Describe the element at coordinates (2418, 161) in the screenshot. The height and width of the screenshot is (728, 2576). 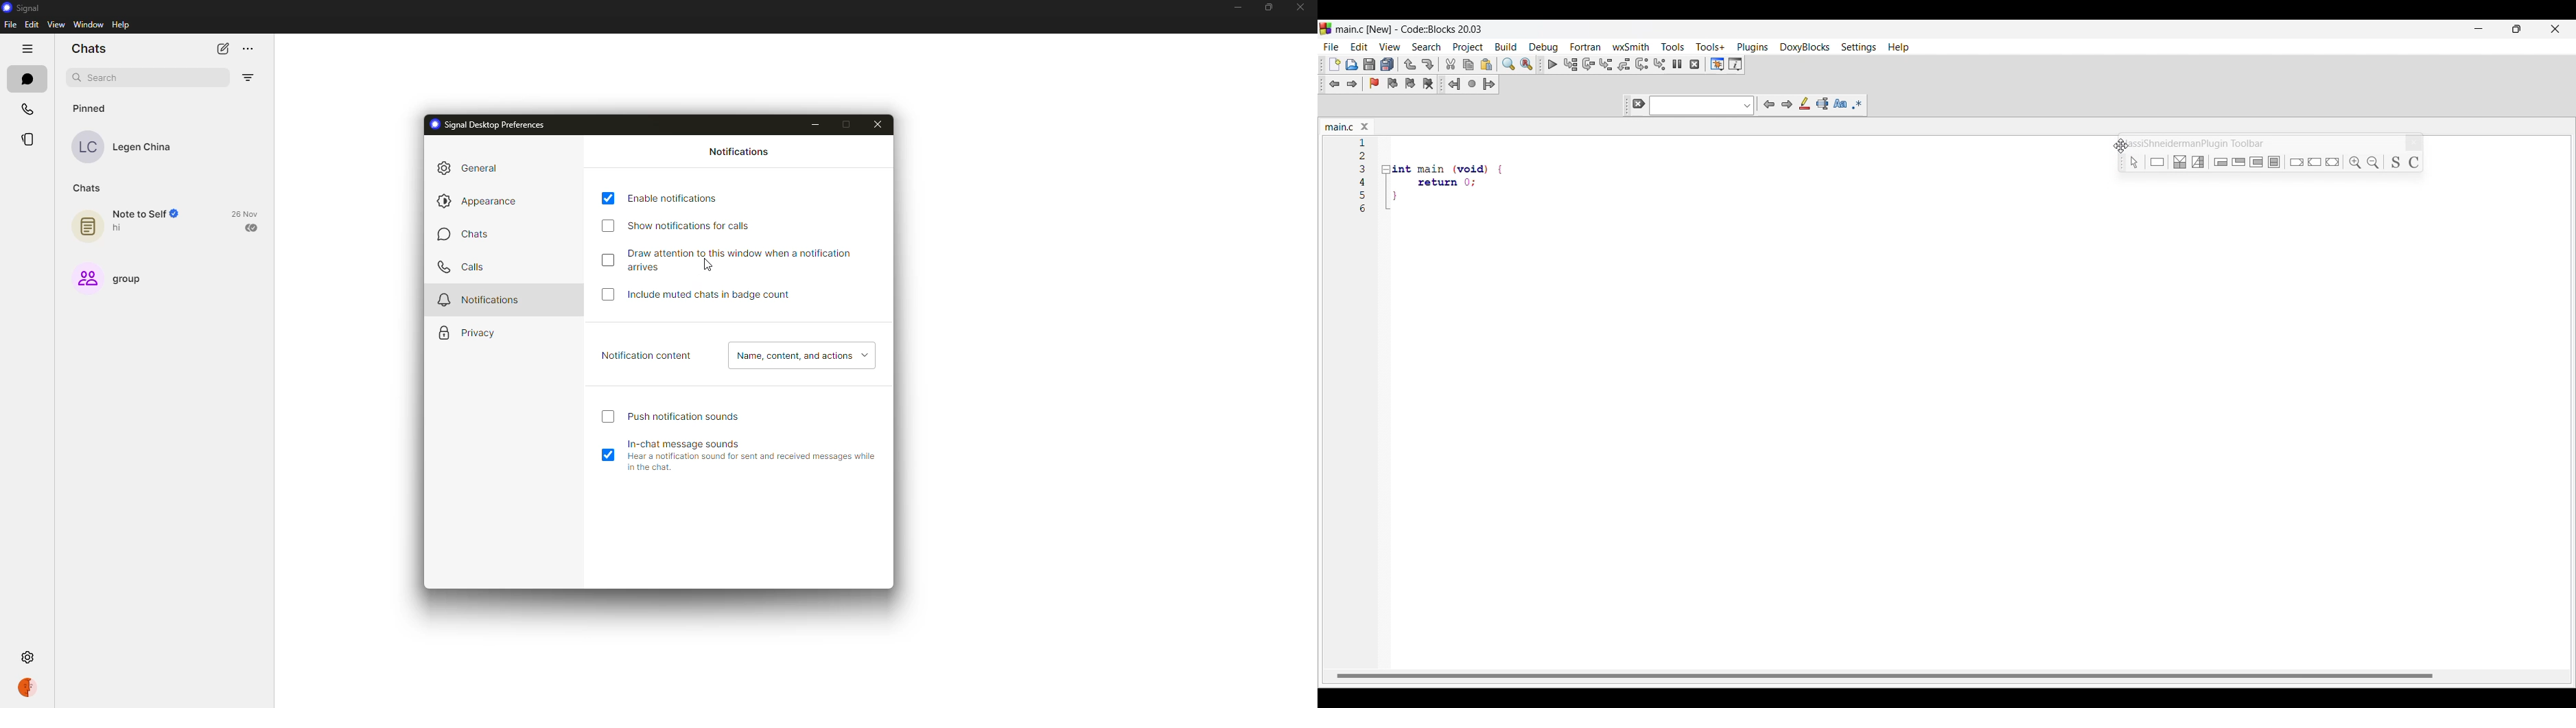
I see `` at that location.